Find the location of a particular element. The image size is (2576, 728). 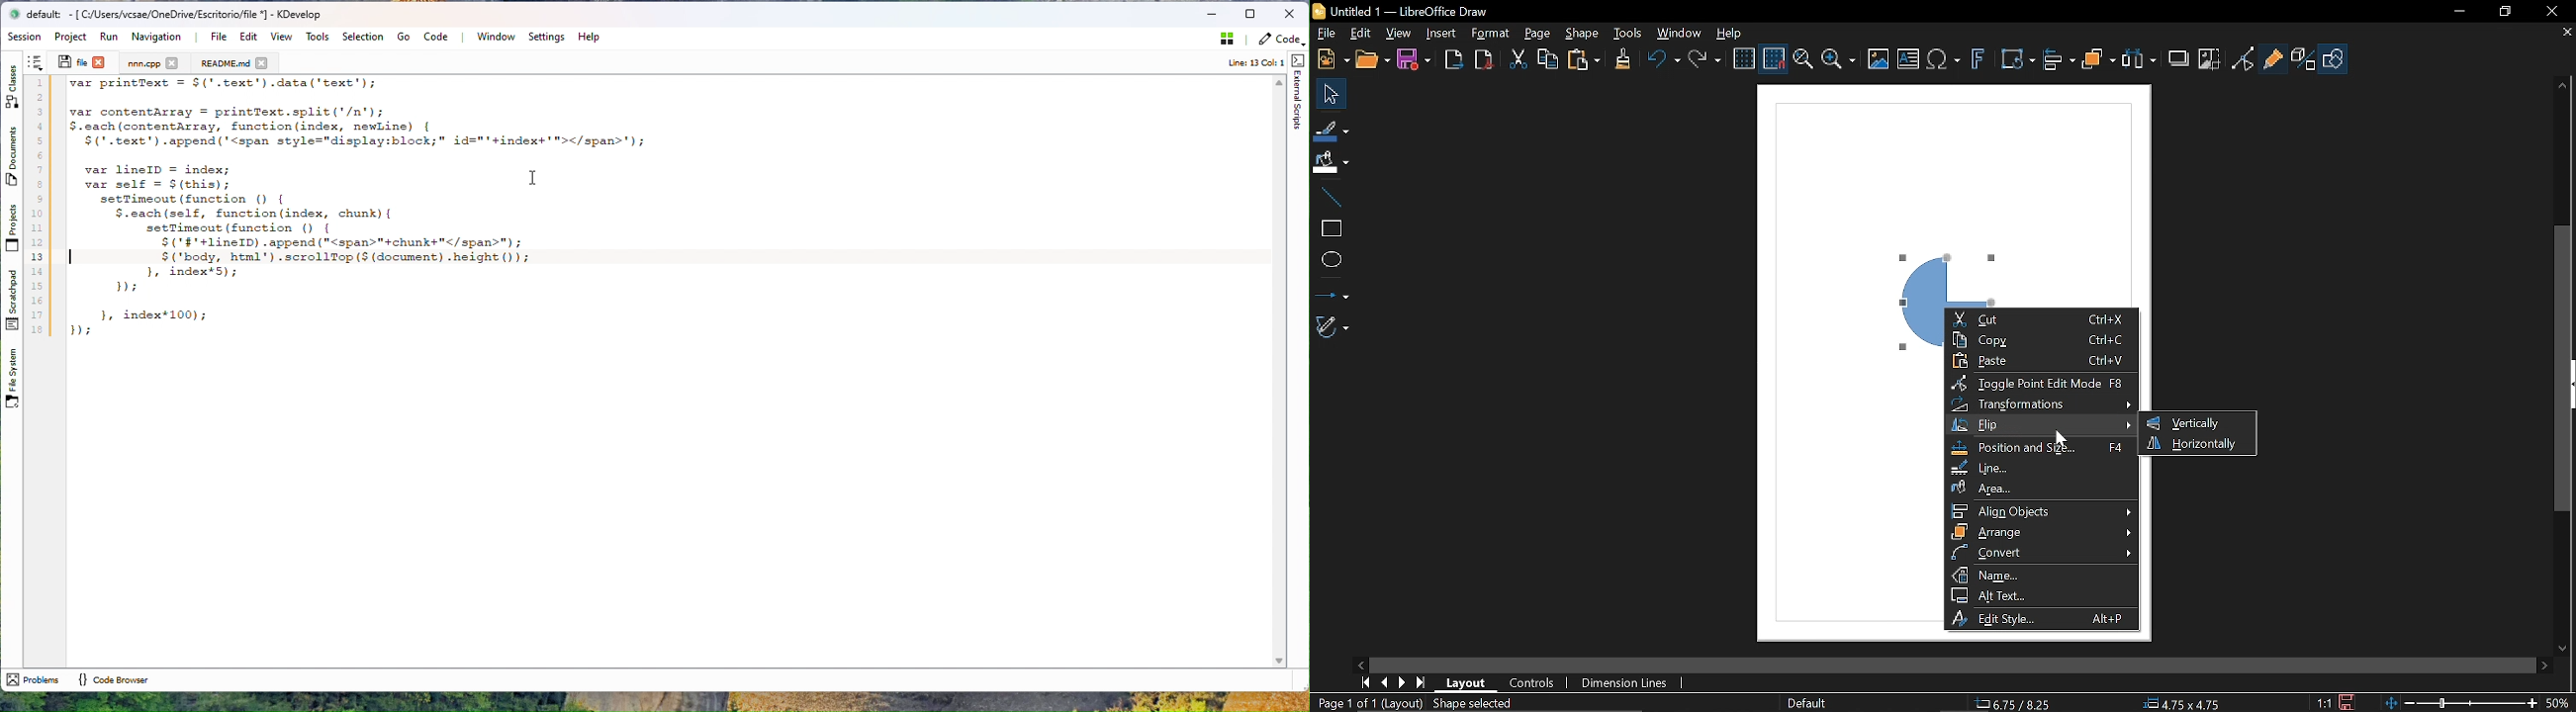

Line is located at coordinates (1330, 195).